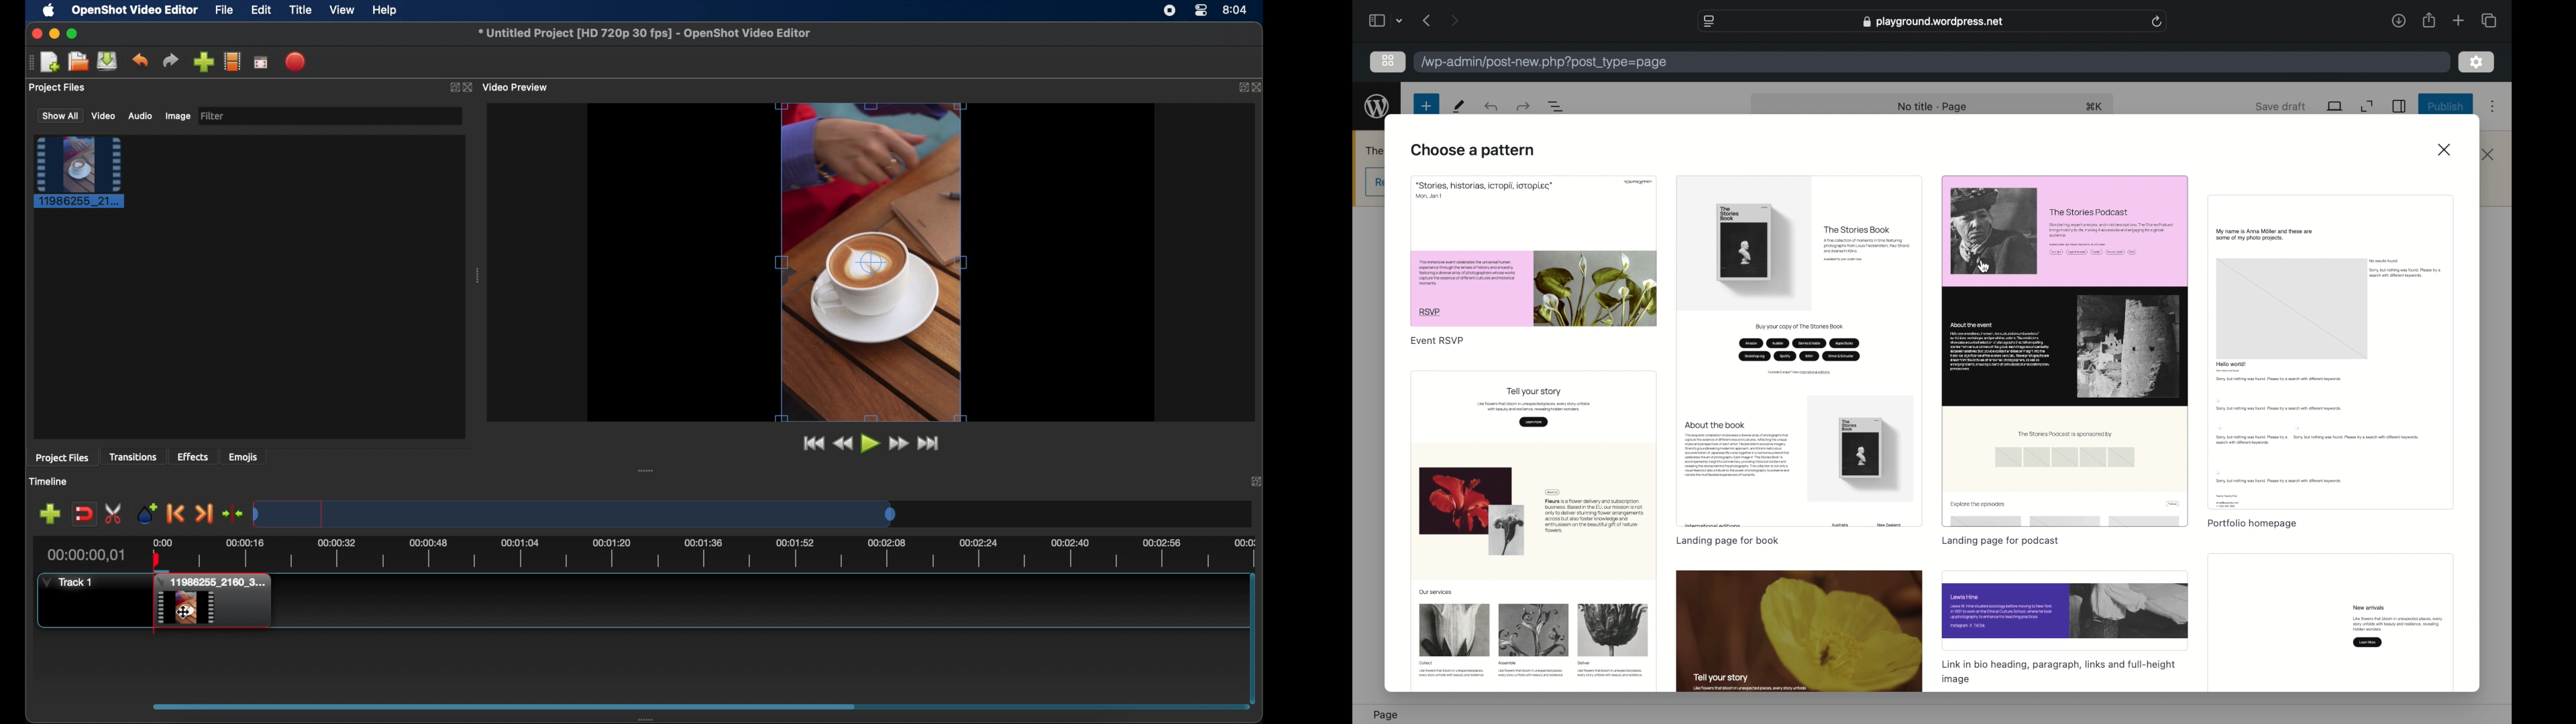  What do you see at coordinates (2490, 155) in the screenshot?
I see `close` at bounding box center [2490, 155].